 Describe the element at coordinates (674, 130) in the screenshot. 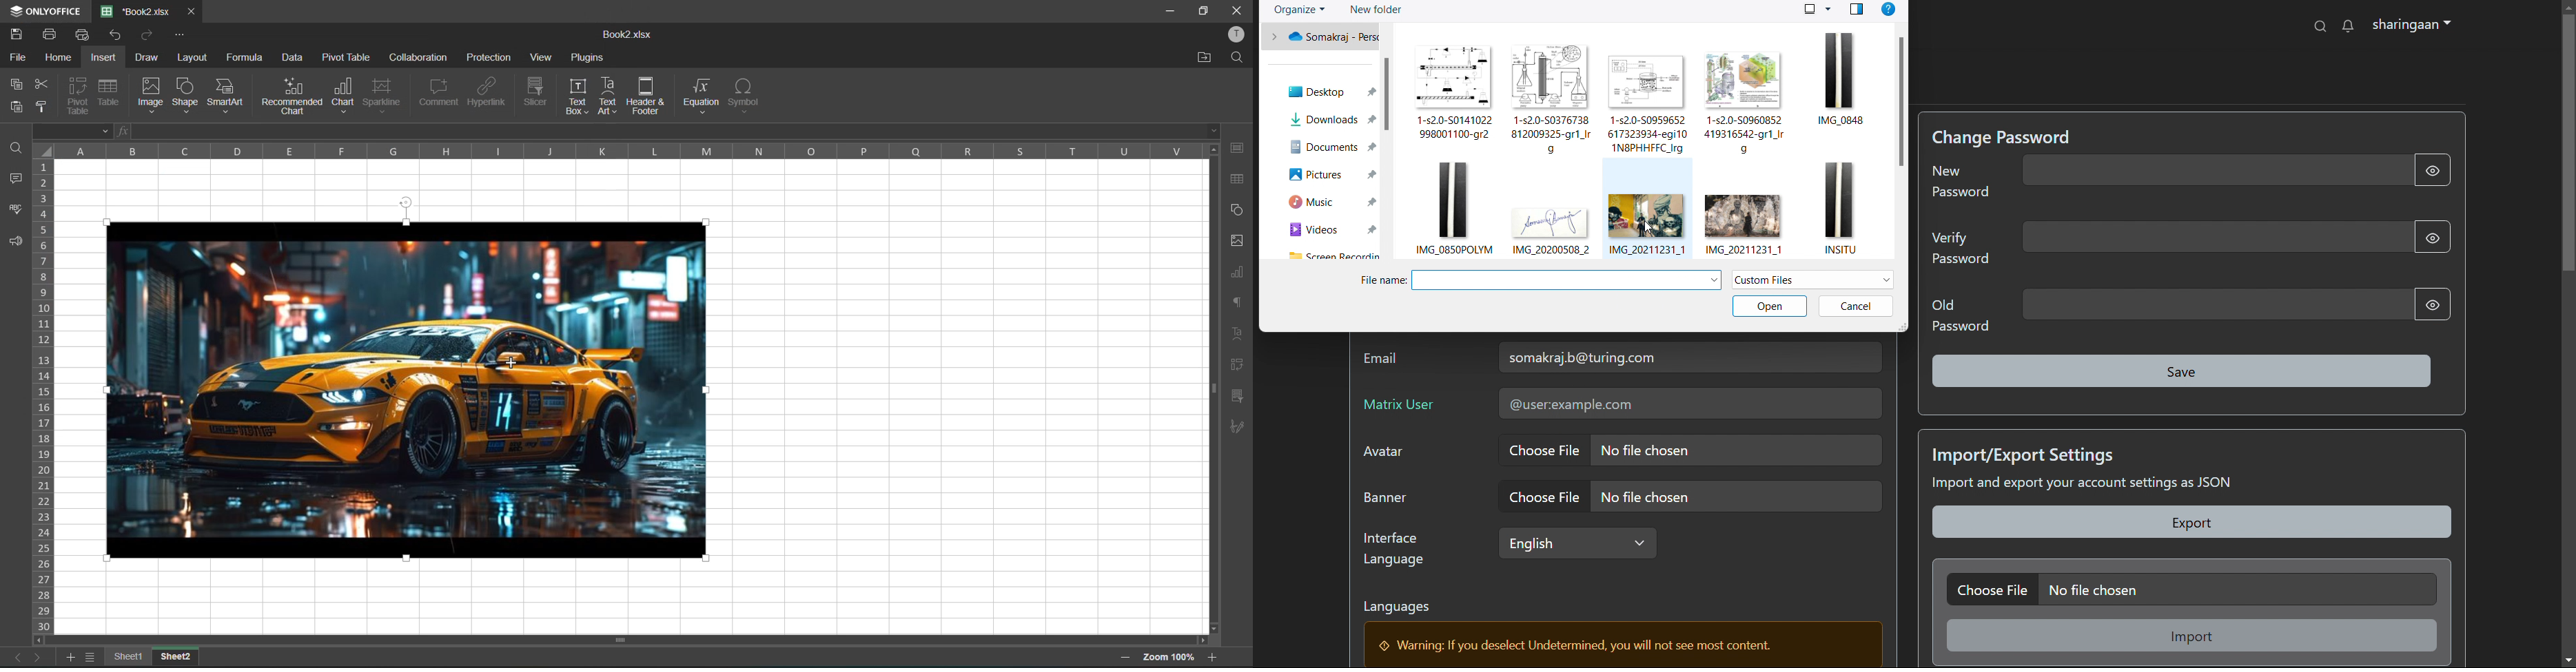

I see `formula bar` at that location.